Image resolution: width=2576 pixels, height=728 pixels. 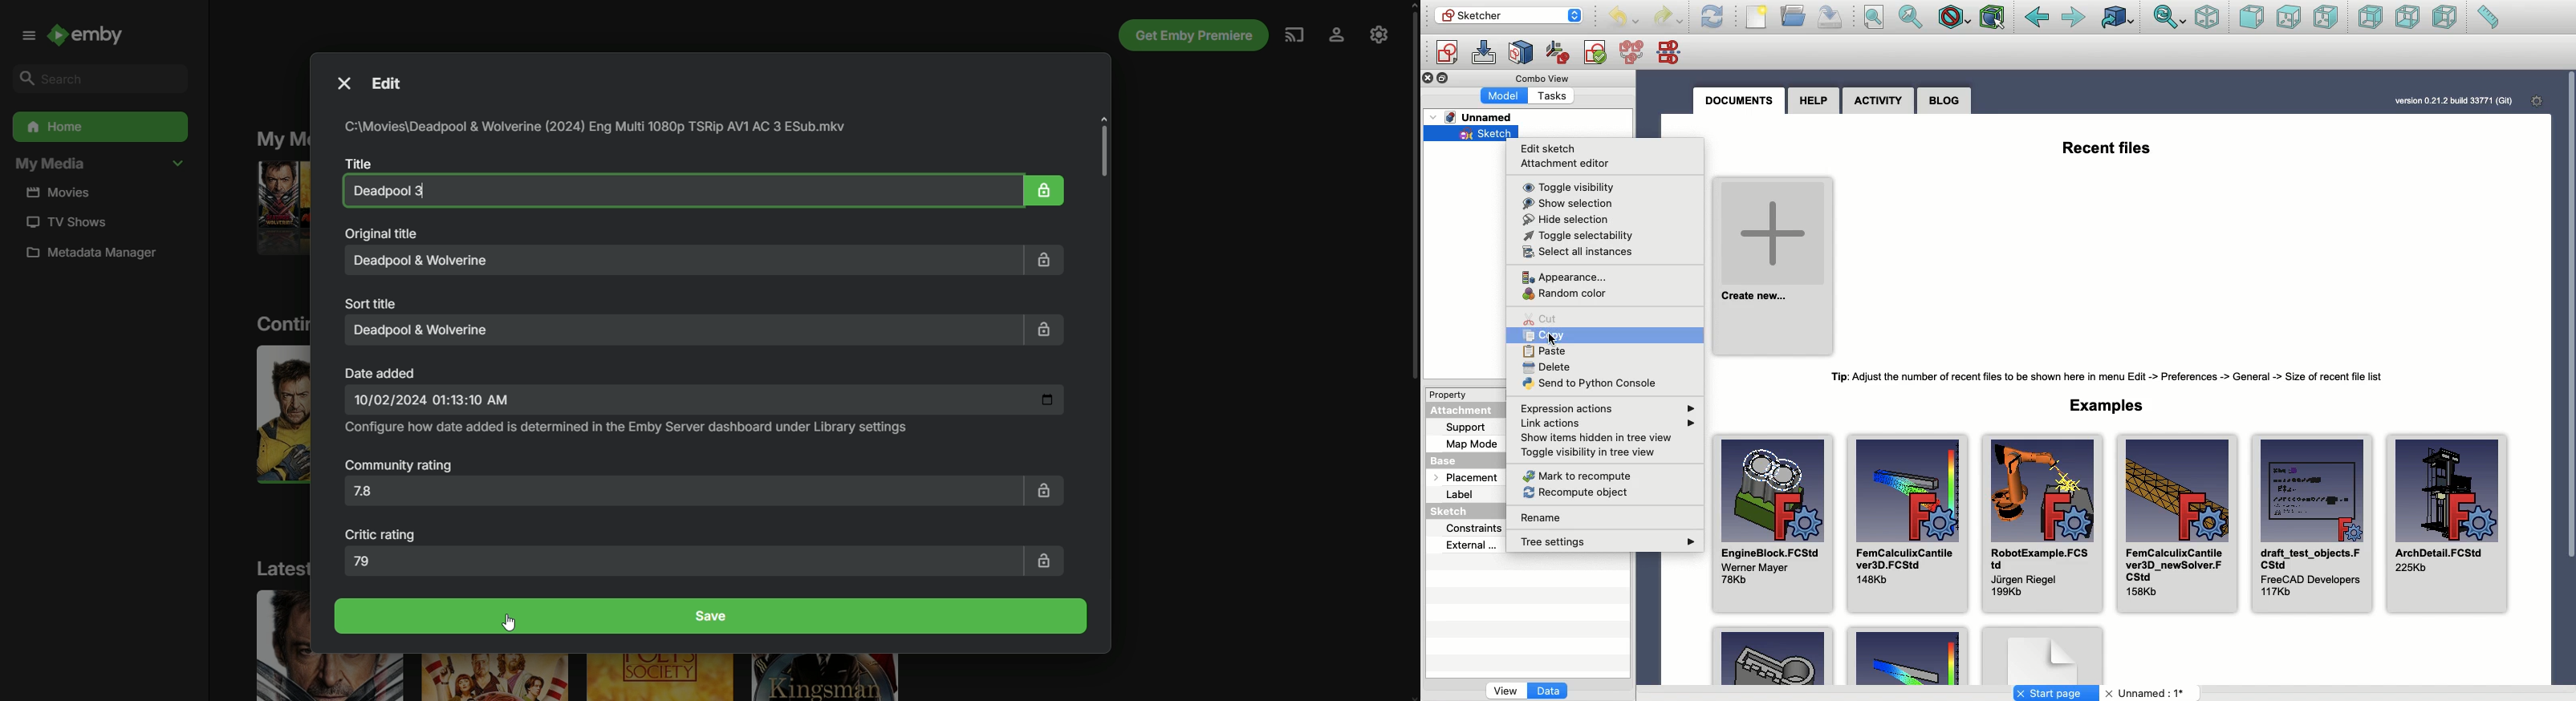 What do you see at coordinates (1814, 100) in the screenshot?
I see `Help` at bounding box center [1814, 100].